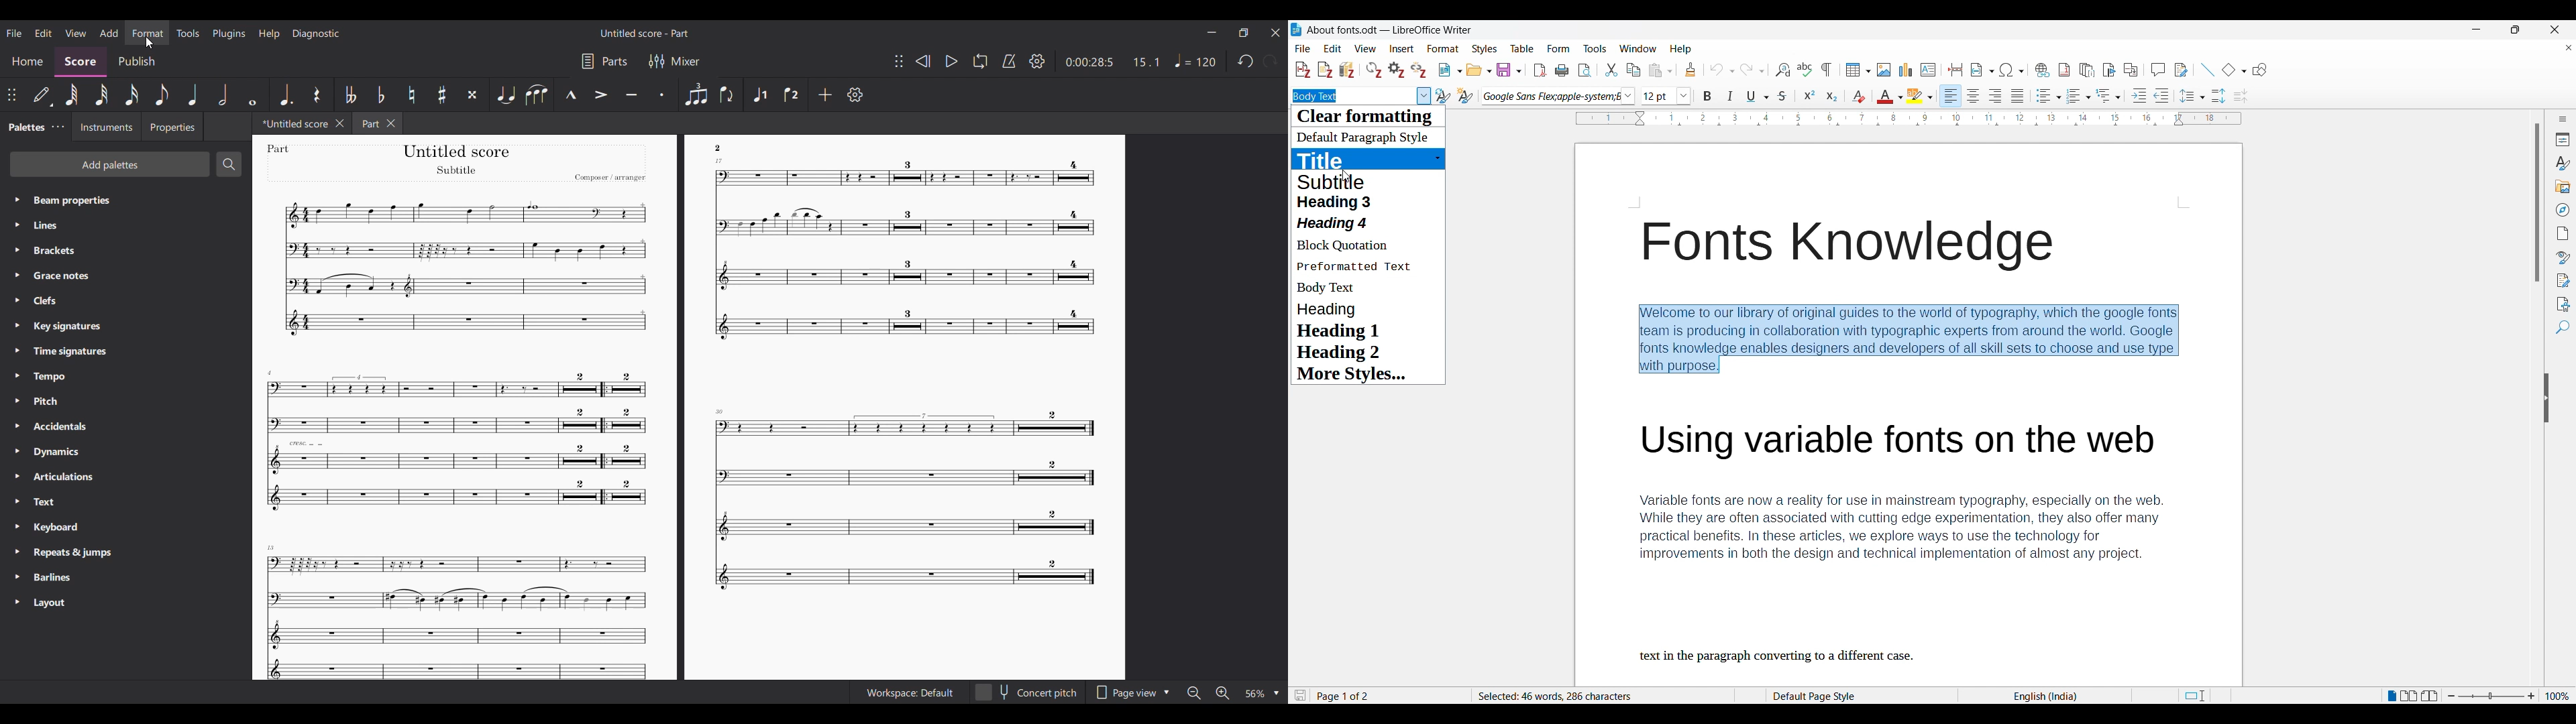  Describe the element at coordinates (1890, 96) in the screenshot. I see `Text color options` at that location.